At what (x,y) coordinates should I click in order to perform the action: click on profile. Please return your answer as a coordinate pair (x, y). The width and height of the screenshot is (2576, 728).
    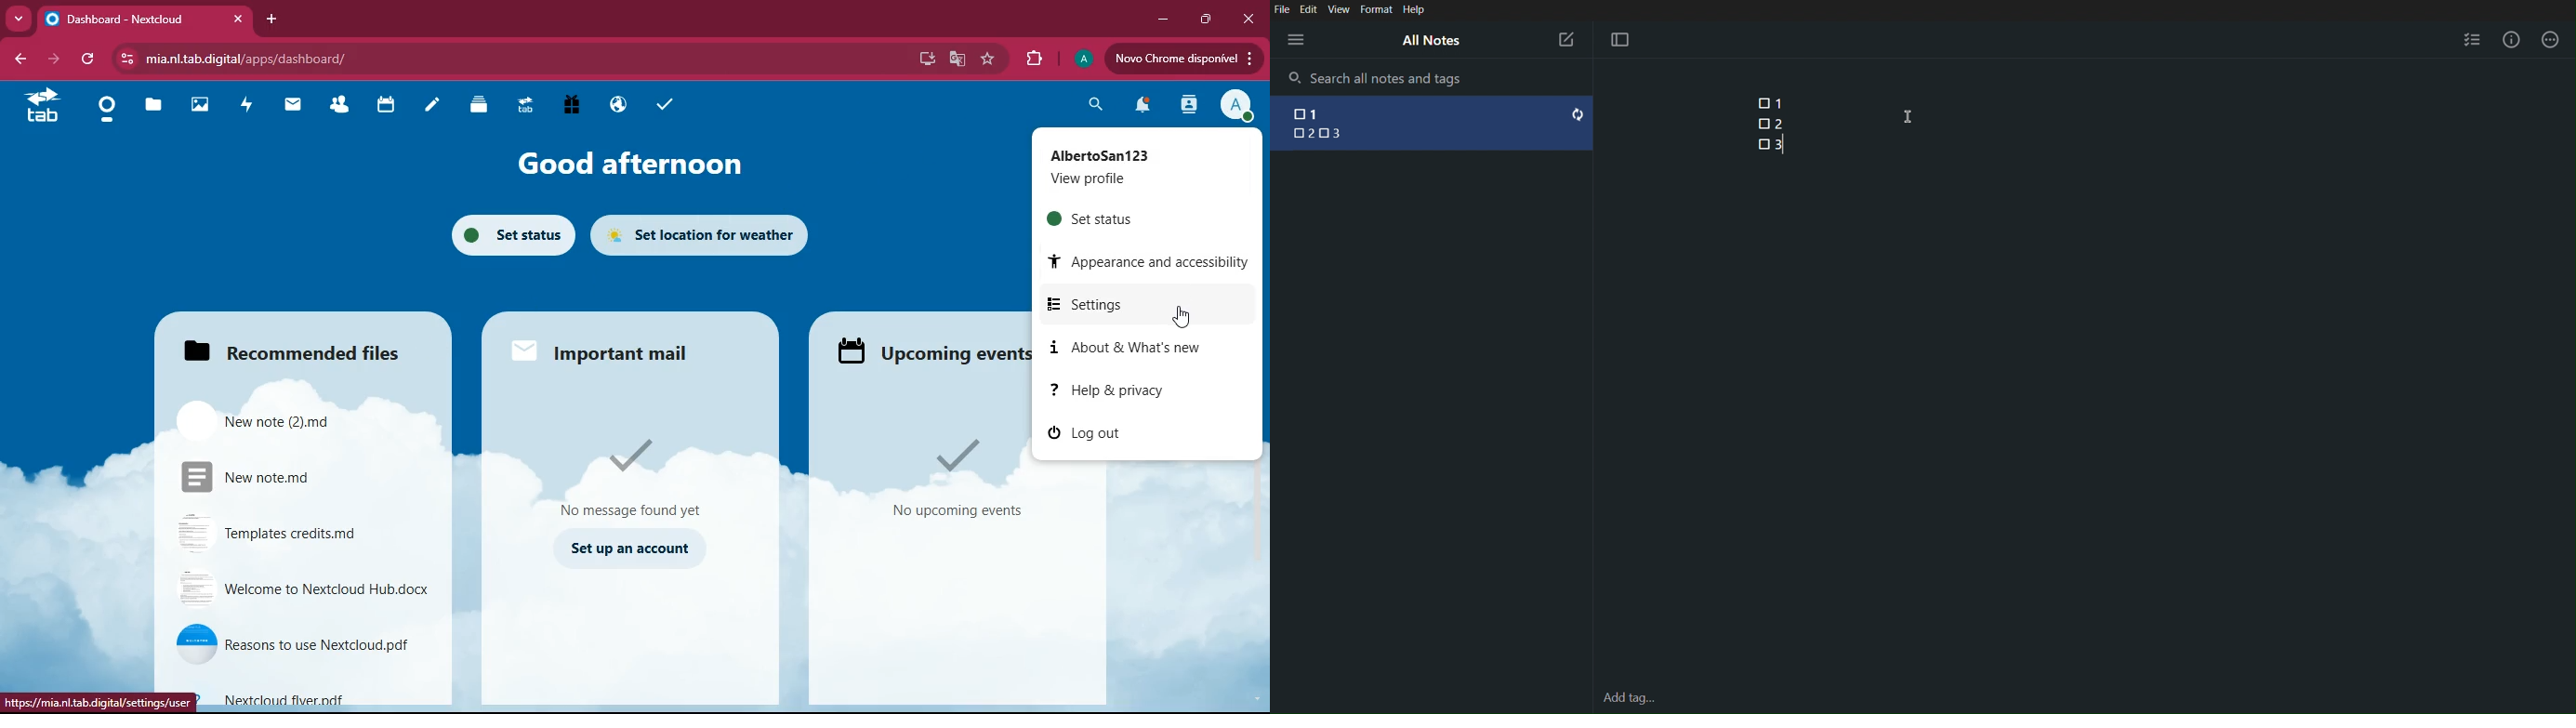
    Looking at the image, I should click on (1082, 60).